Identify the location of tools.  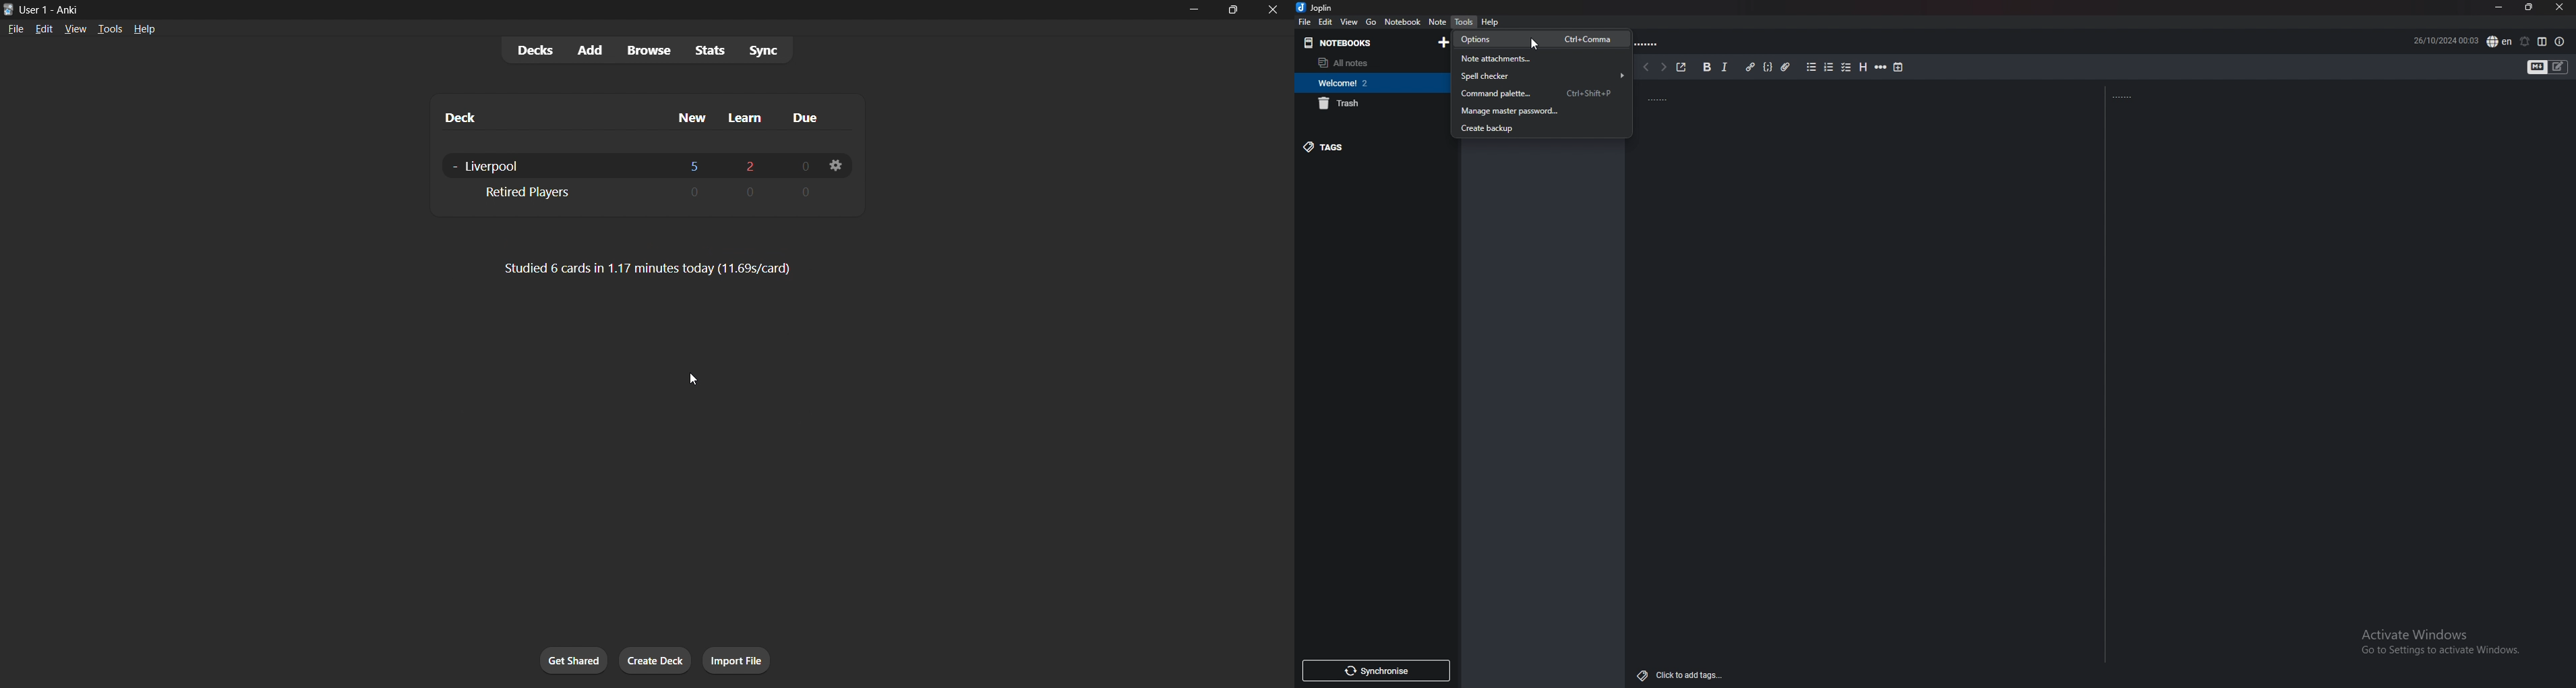
(112, 29).